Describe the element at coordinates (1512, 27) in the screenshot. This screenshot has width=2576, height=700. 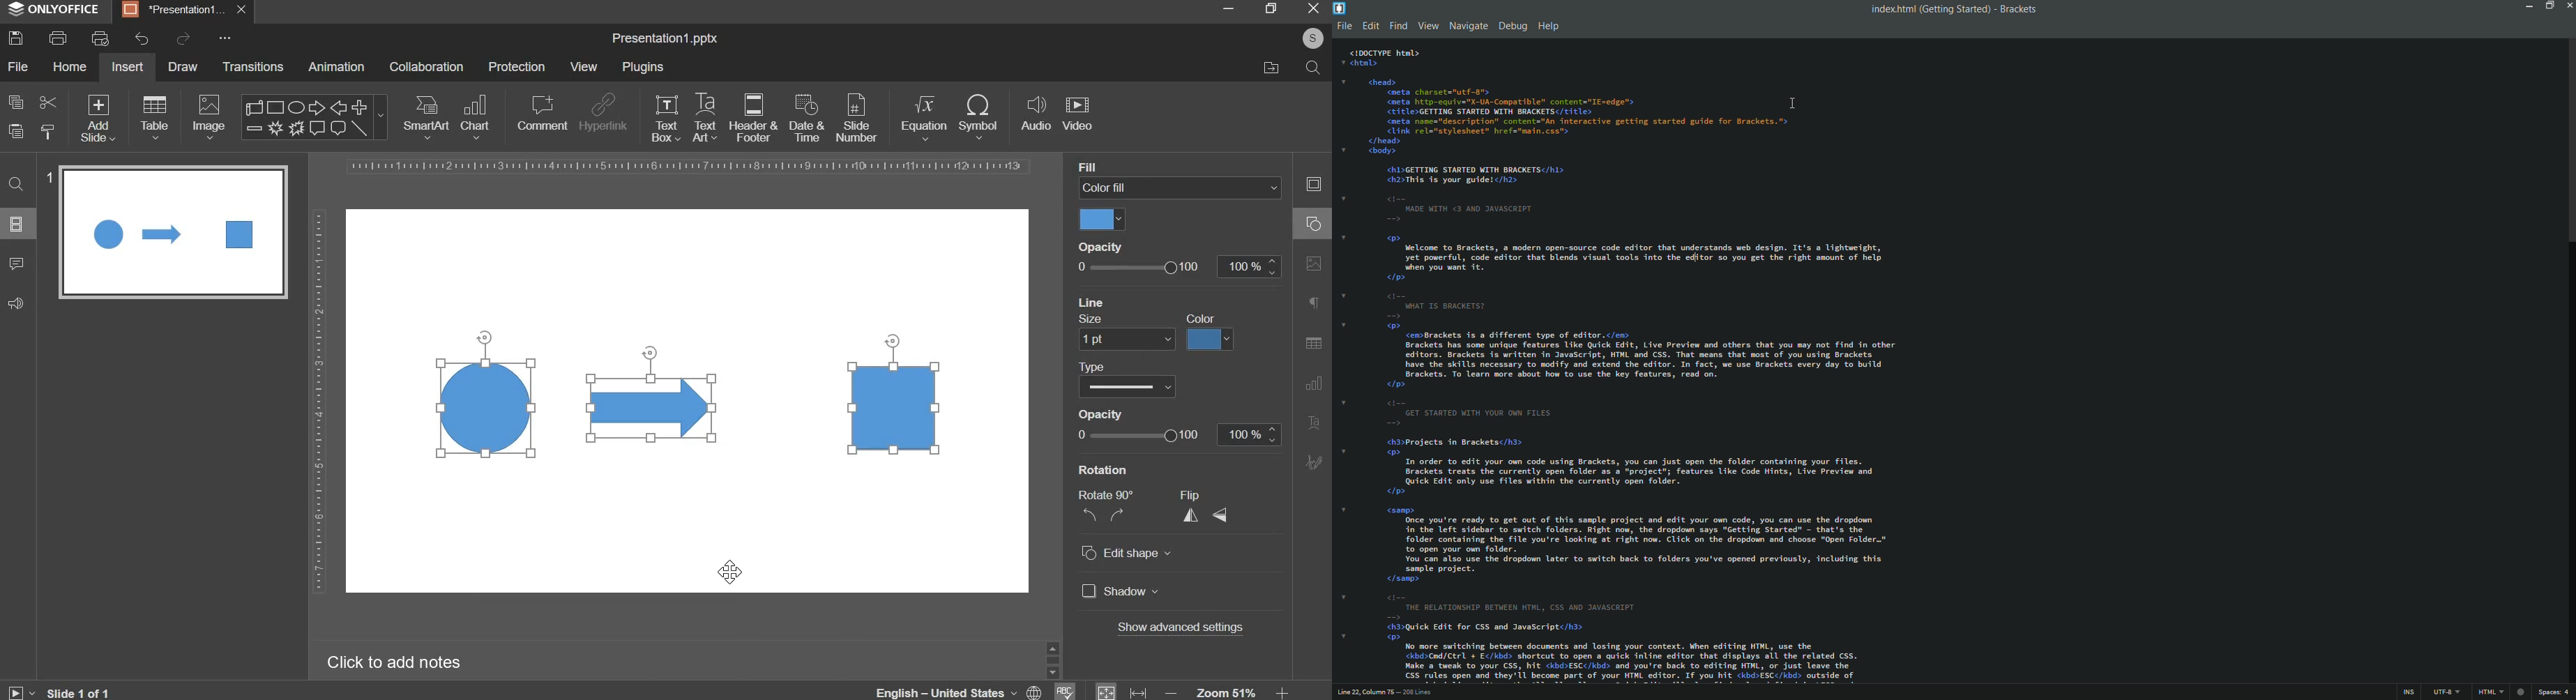
I see `debug` at that location.